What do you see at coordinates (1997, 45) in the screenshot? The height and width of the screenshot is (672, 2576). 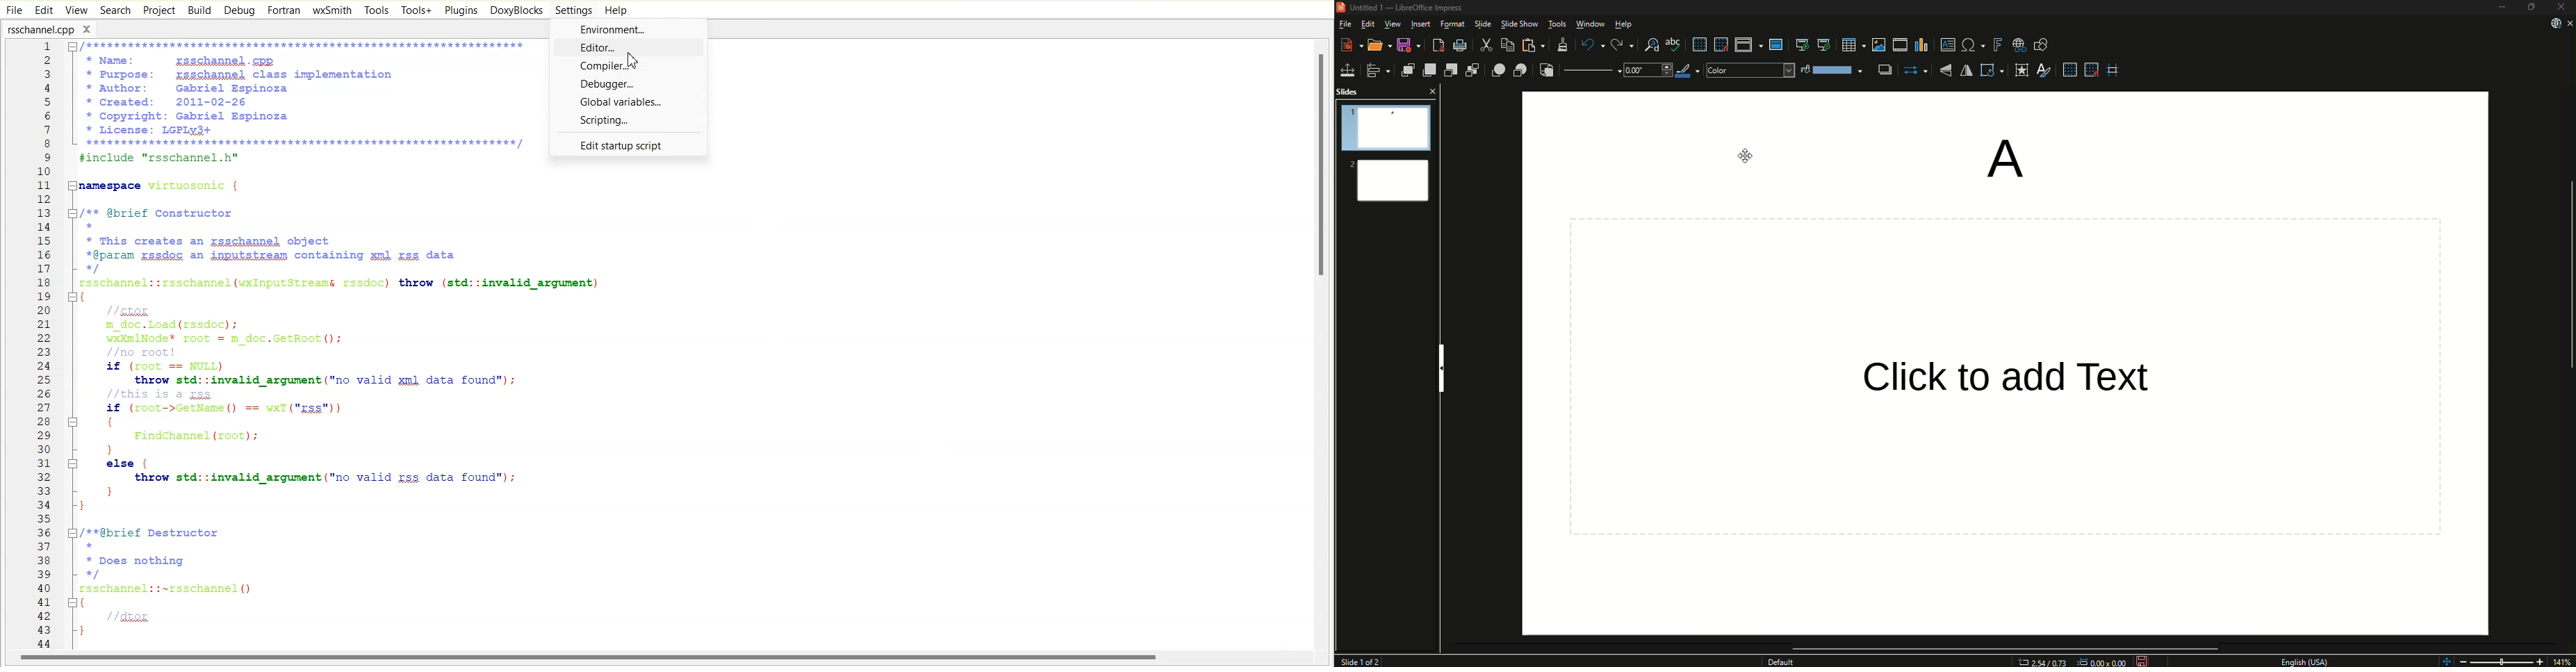 I see `Insert Fontwork Text` at bounding box center [1997, 45].